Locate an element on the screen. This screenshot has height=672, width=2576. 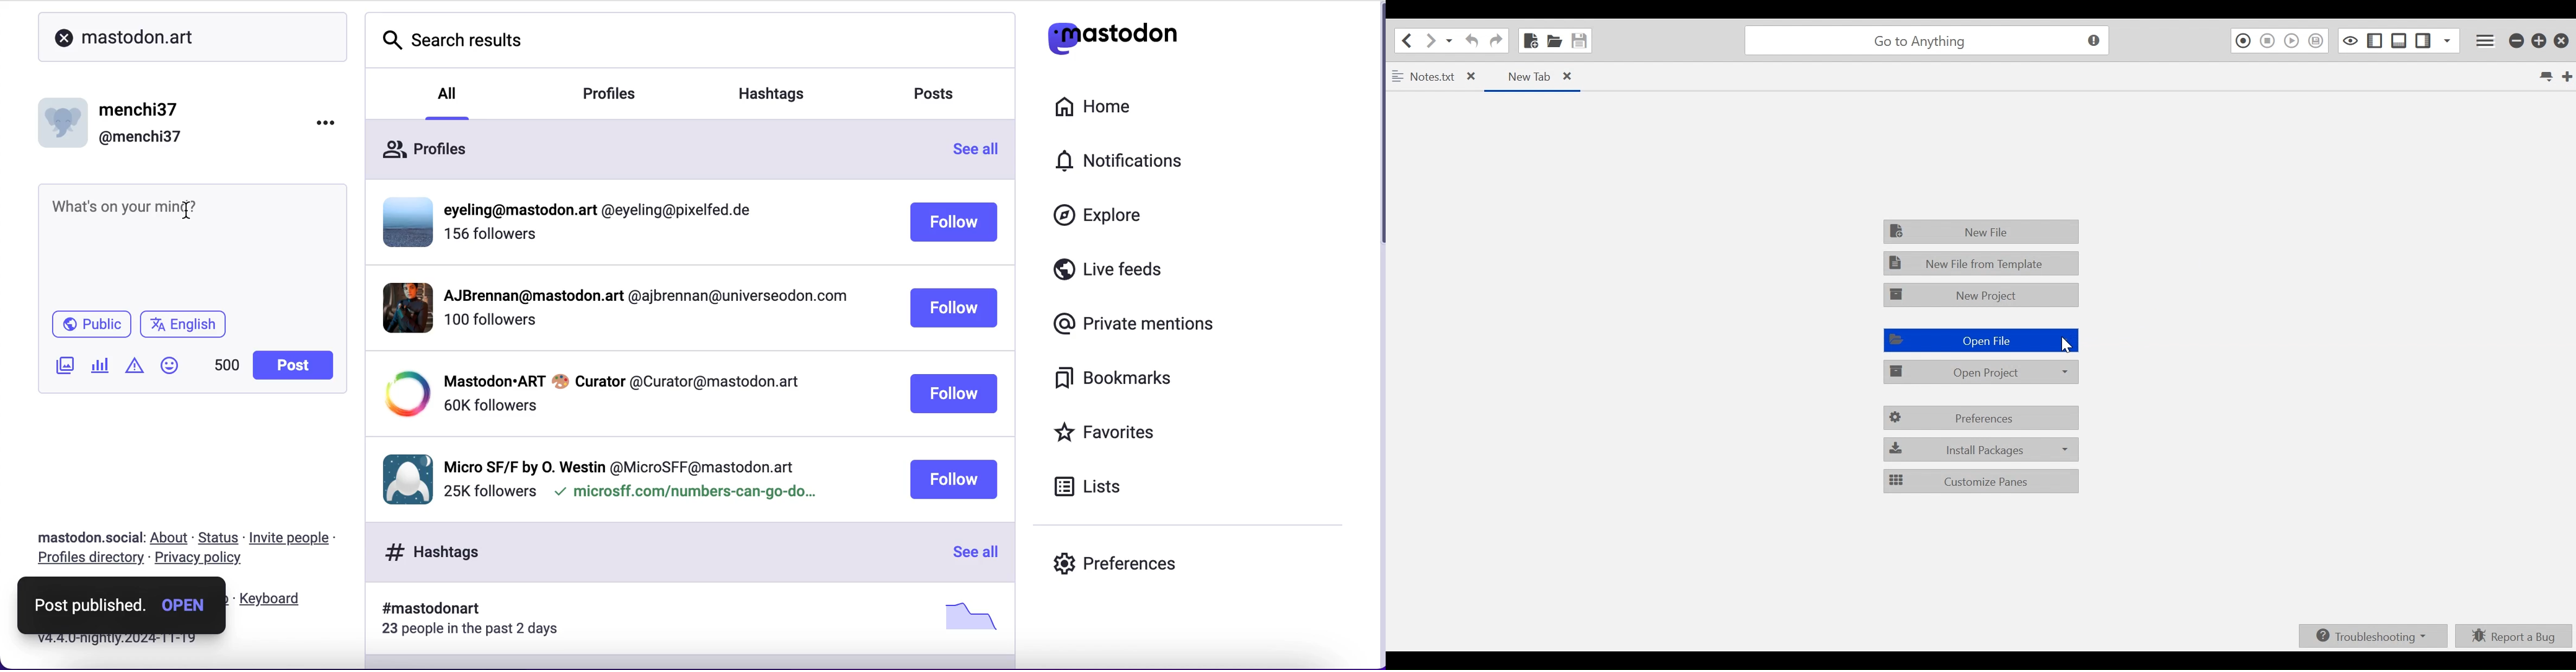
privacy policy is located at coordinates (203, 560).